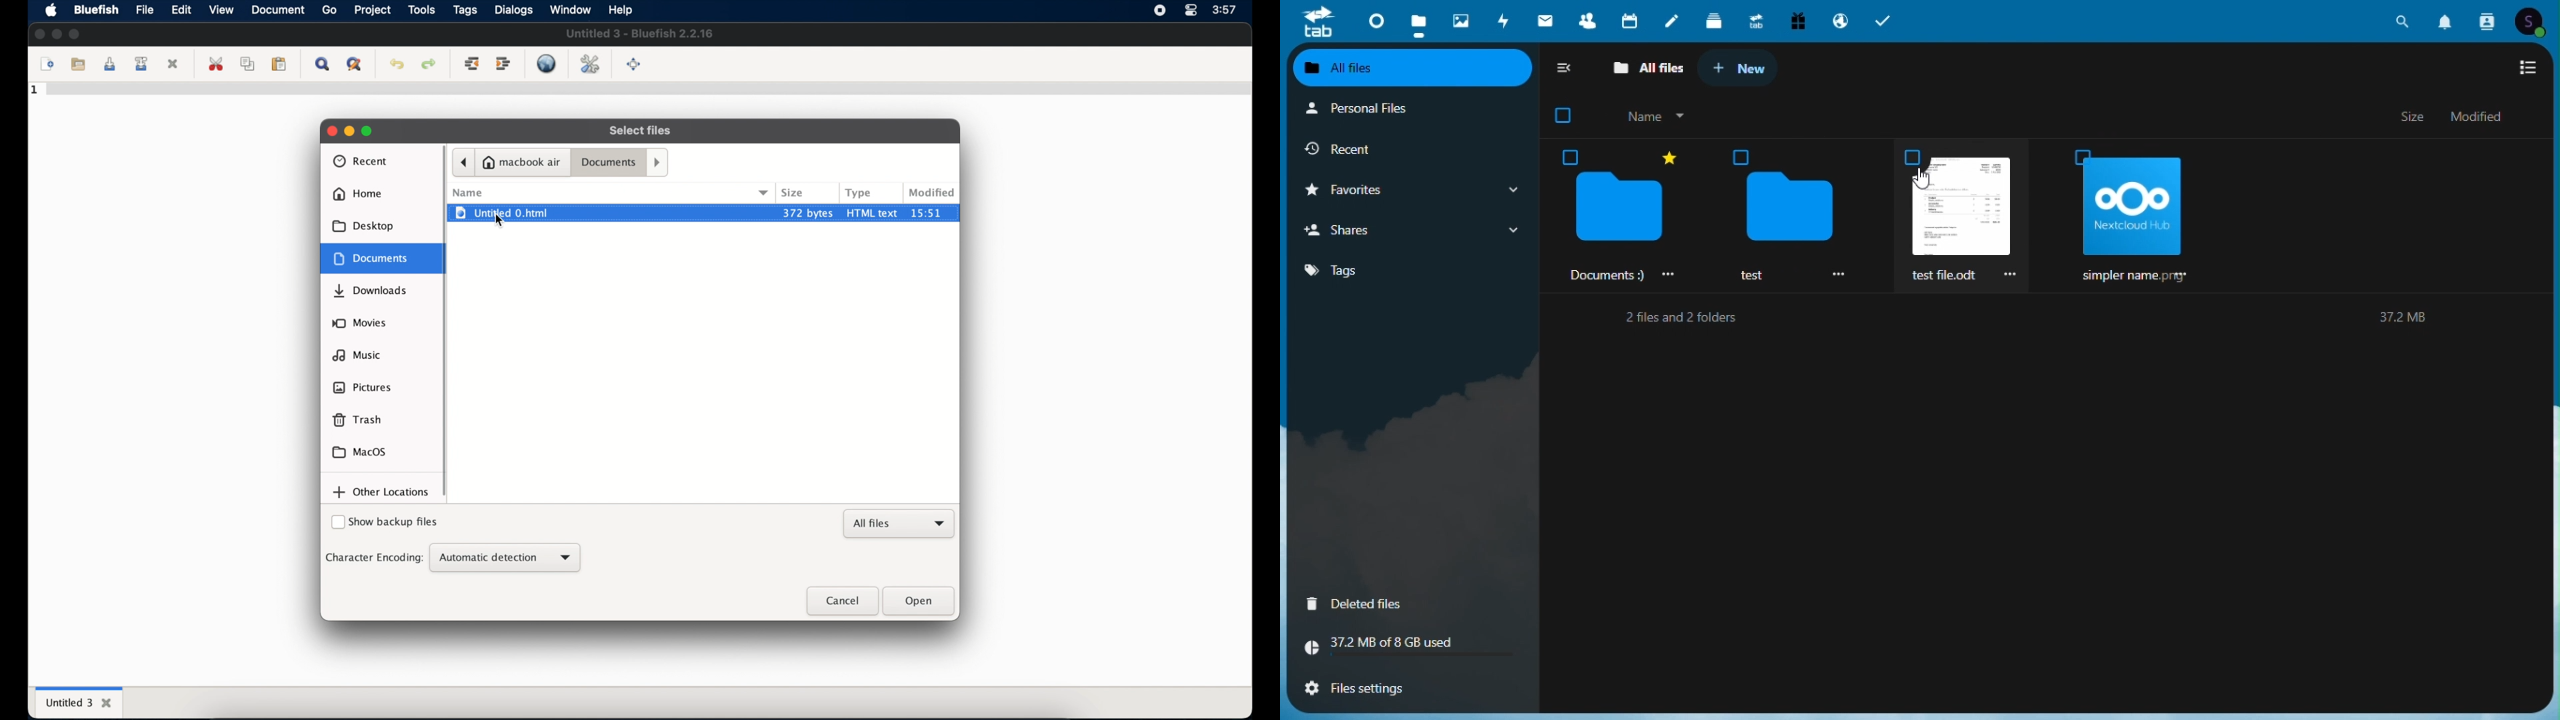 The image size is (2576, 728). What do you see at coordinates (2415, 119) in the screenshot?
I see `Size` at bounding box center [2415, 119].